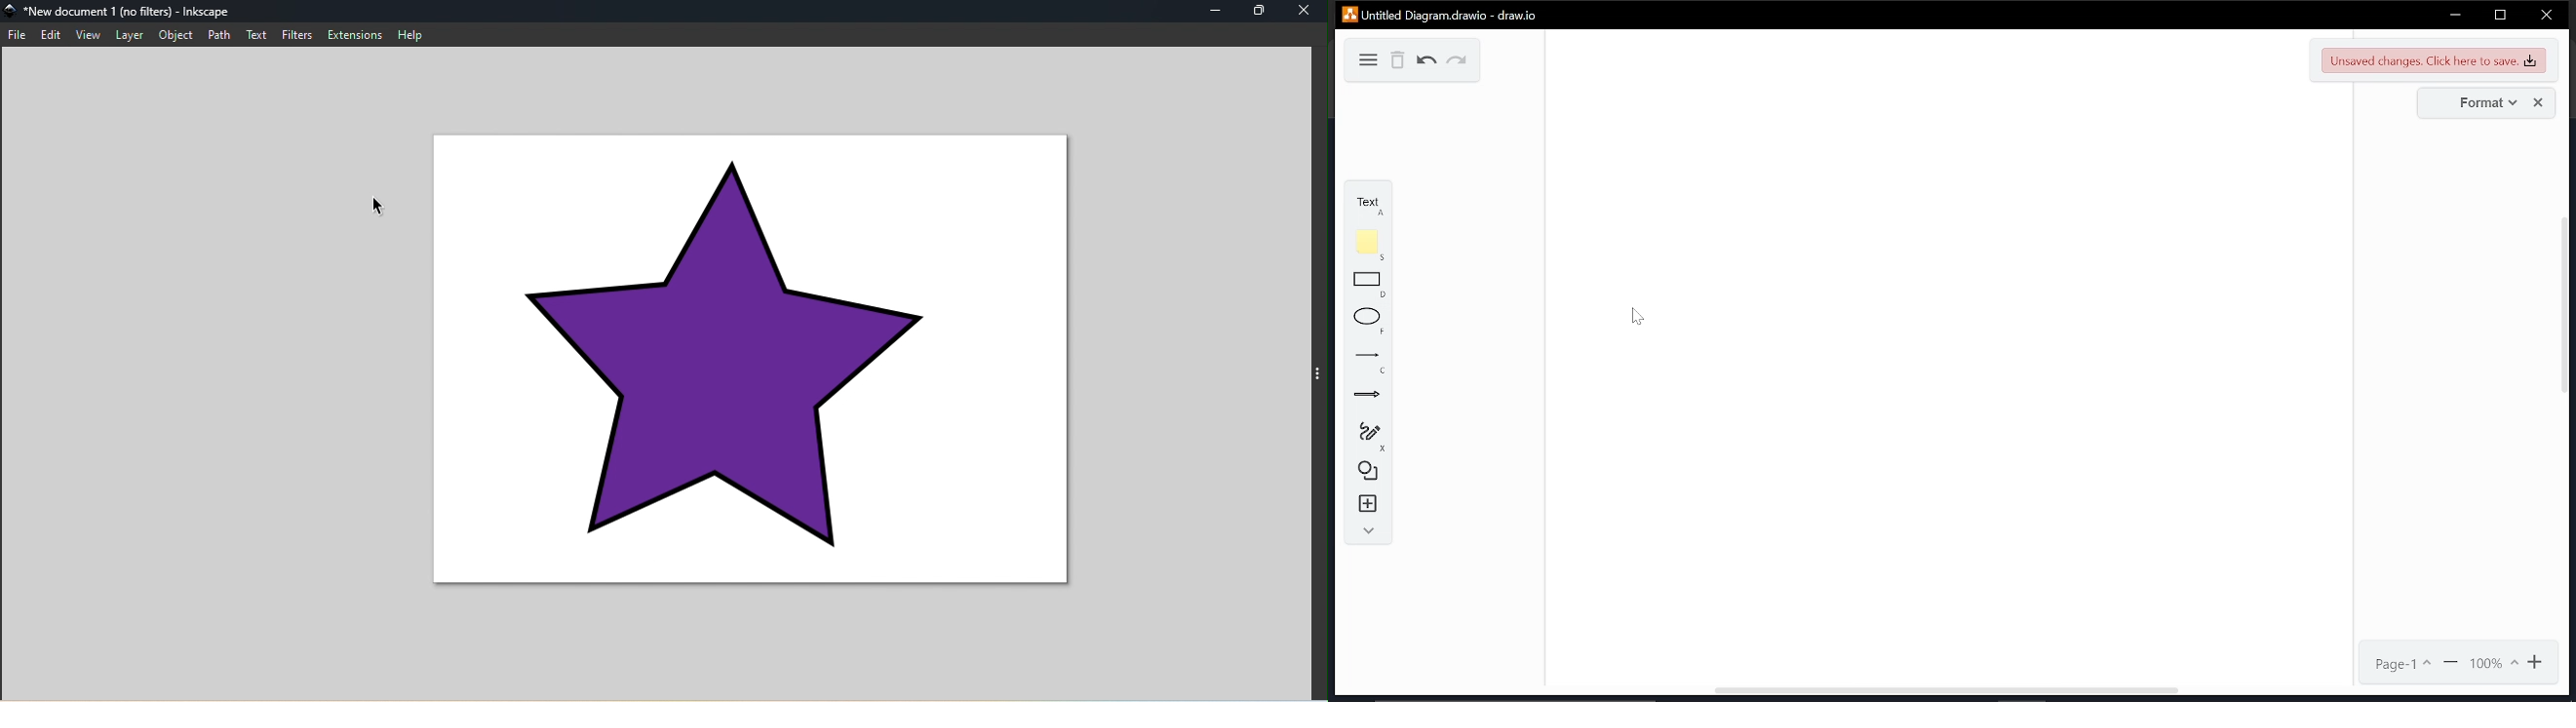 The height and width of the screenshot is (728, 2576). Describe the element at coordinates (1399, 60) in the screenshot. I see `delete` at that location.